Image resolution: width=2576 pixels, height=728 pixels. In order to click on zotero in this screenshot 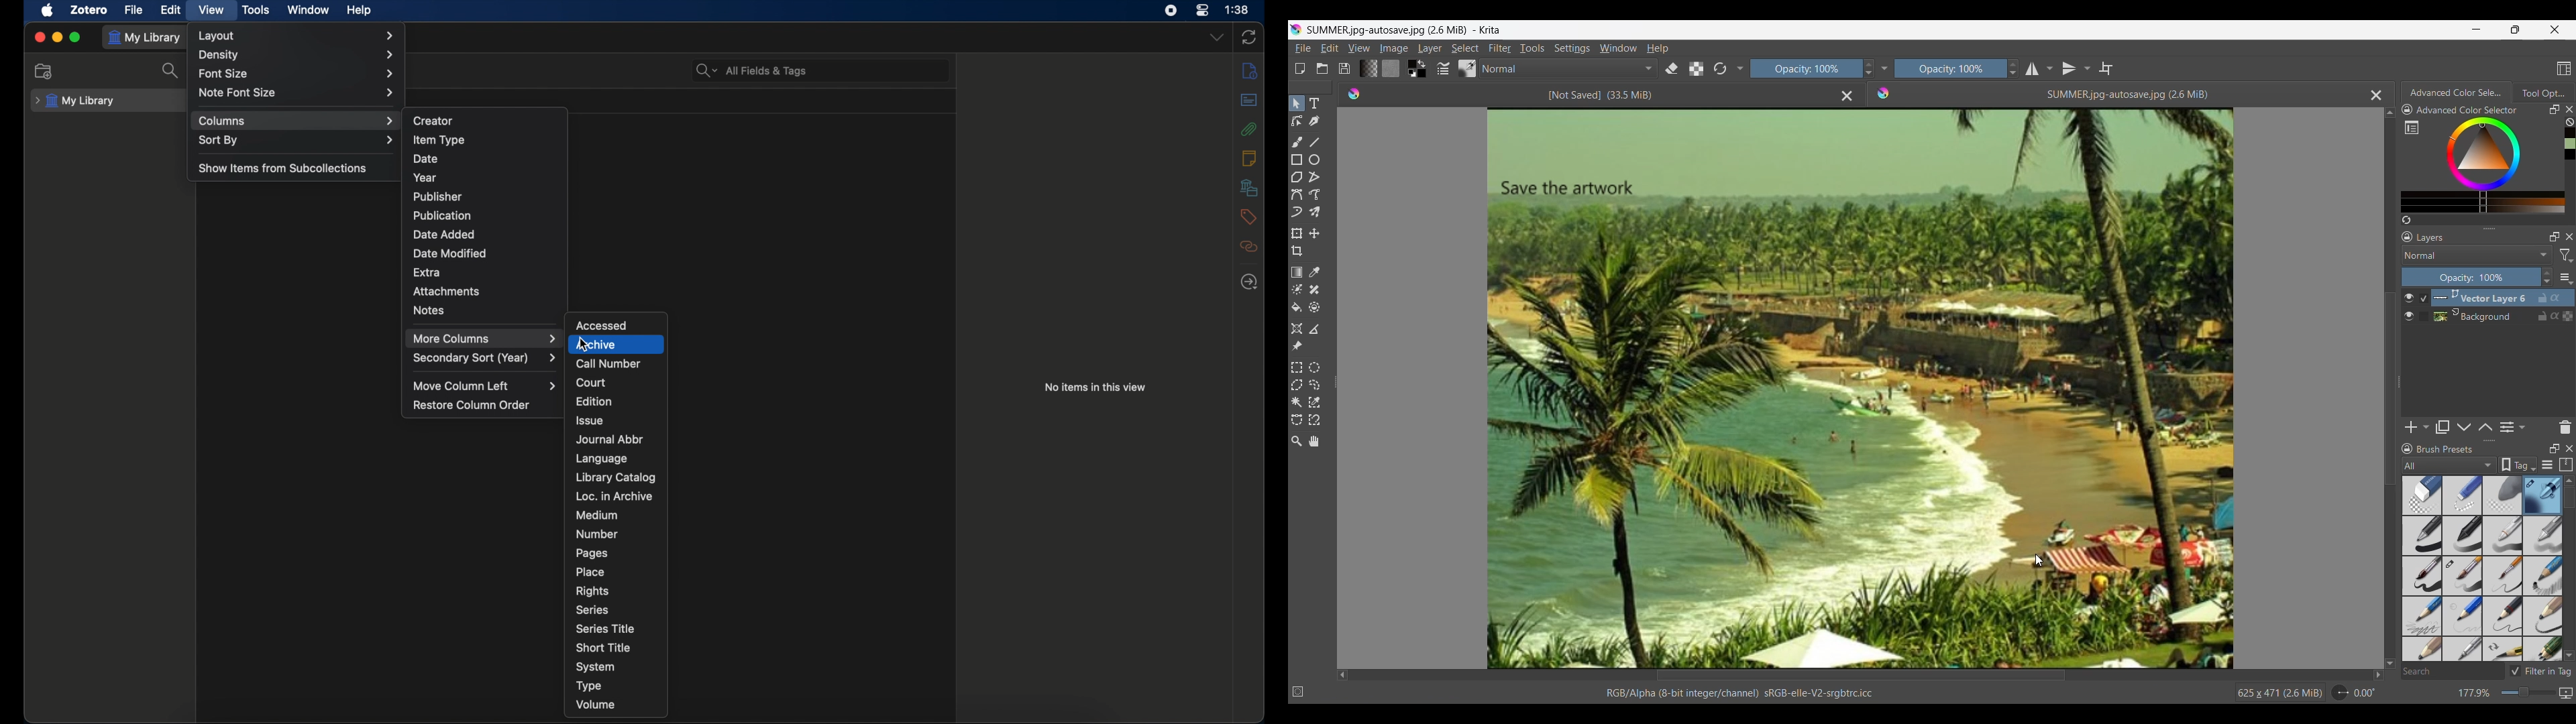, I will do `click(89, 10)`.